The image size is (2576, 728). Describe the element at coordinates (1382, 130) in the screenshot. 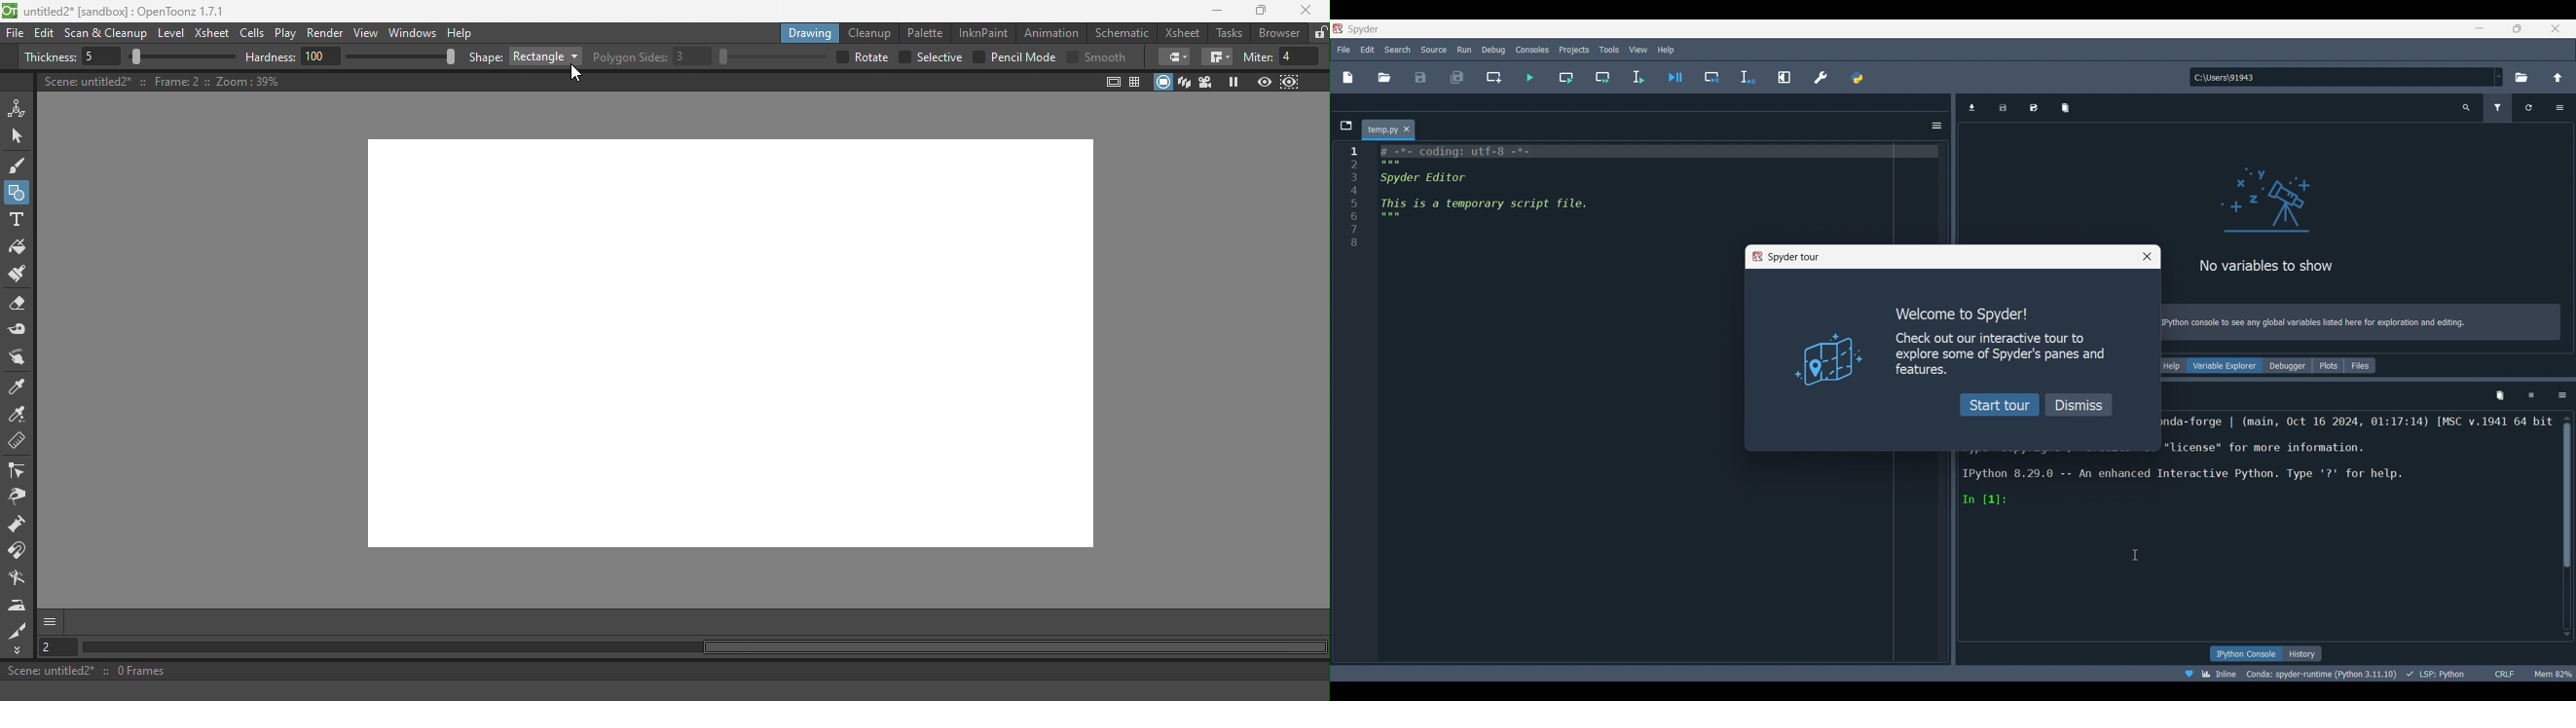

I see `Current tab` at that location.